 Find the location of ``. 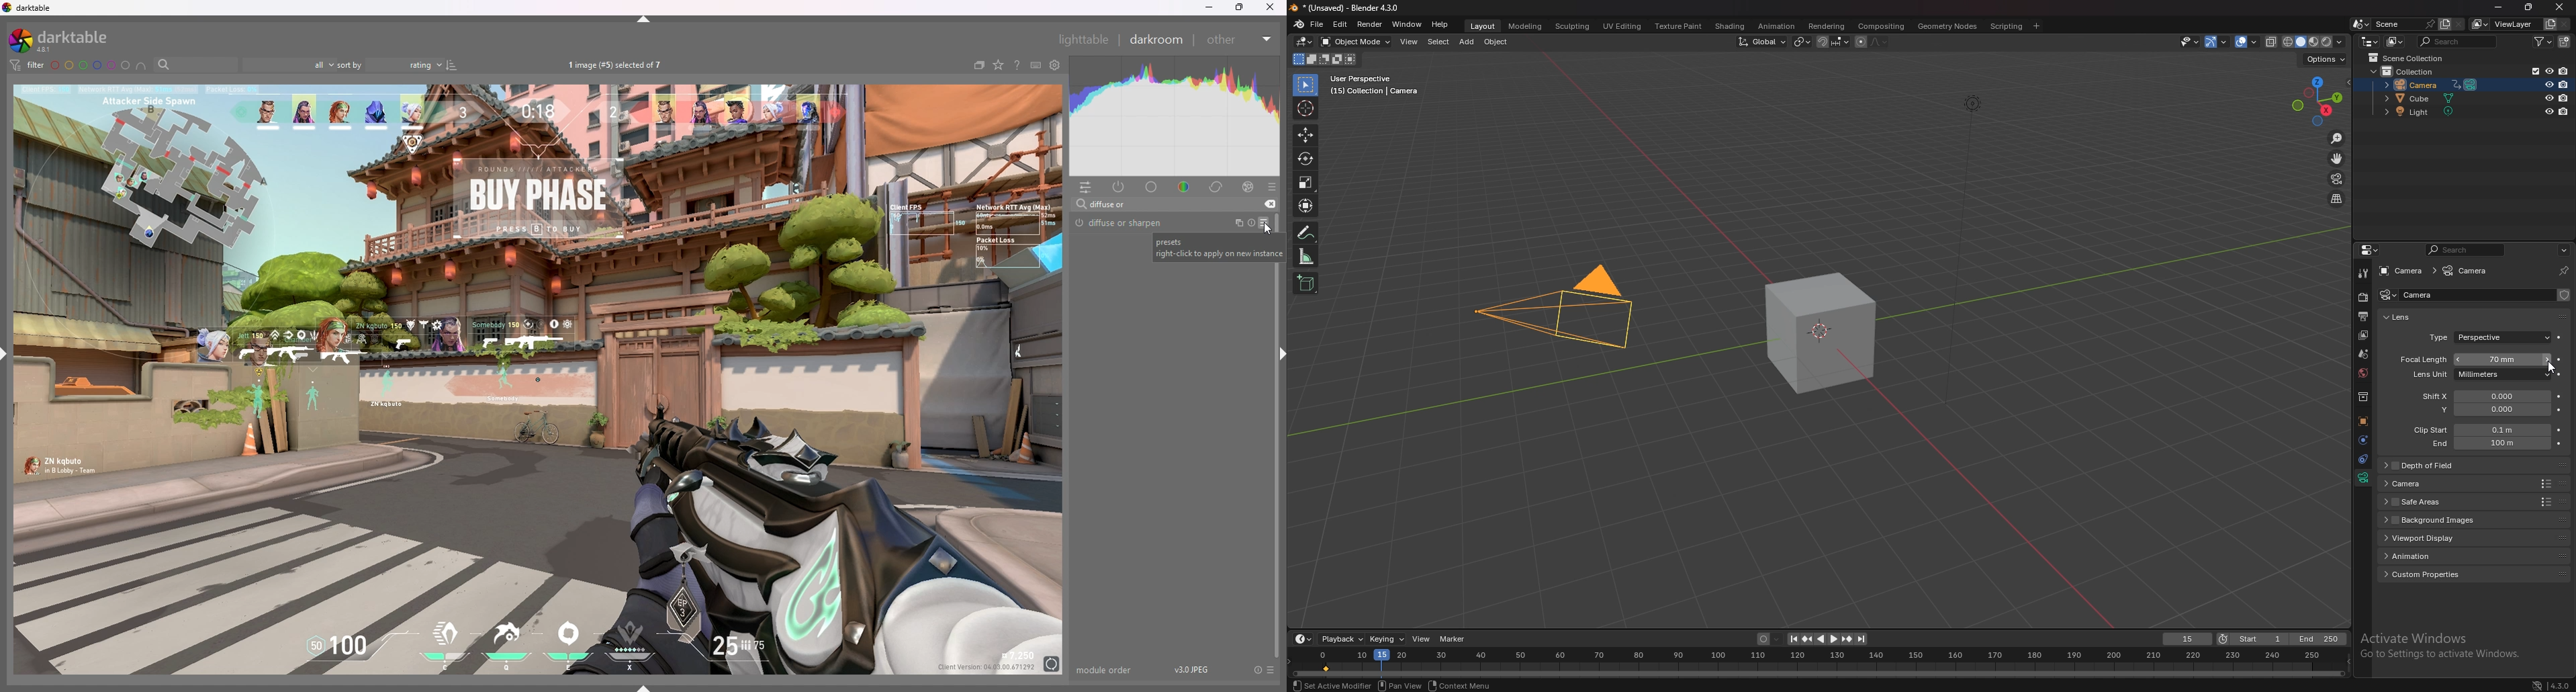

 is located at coordinates (1459, 685).